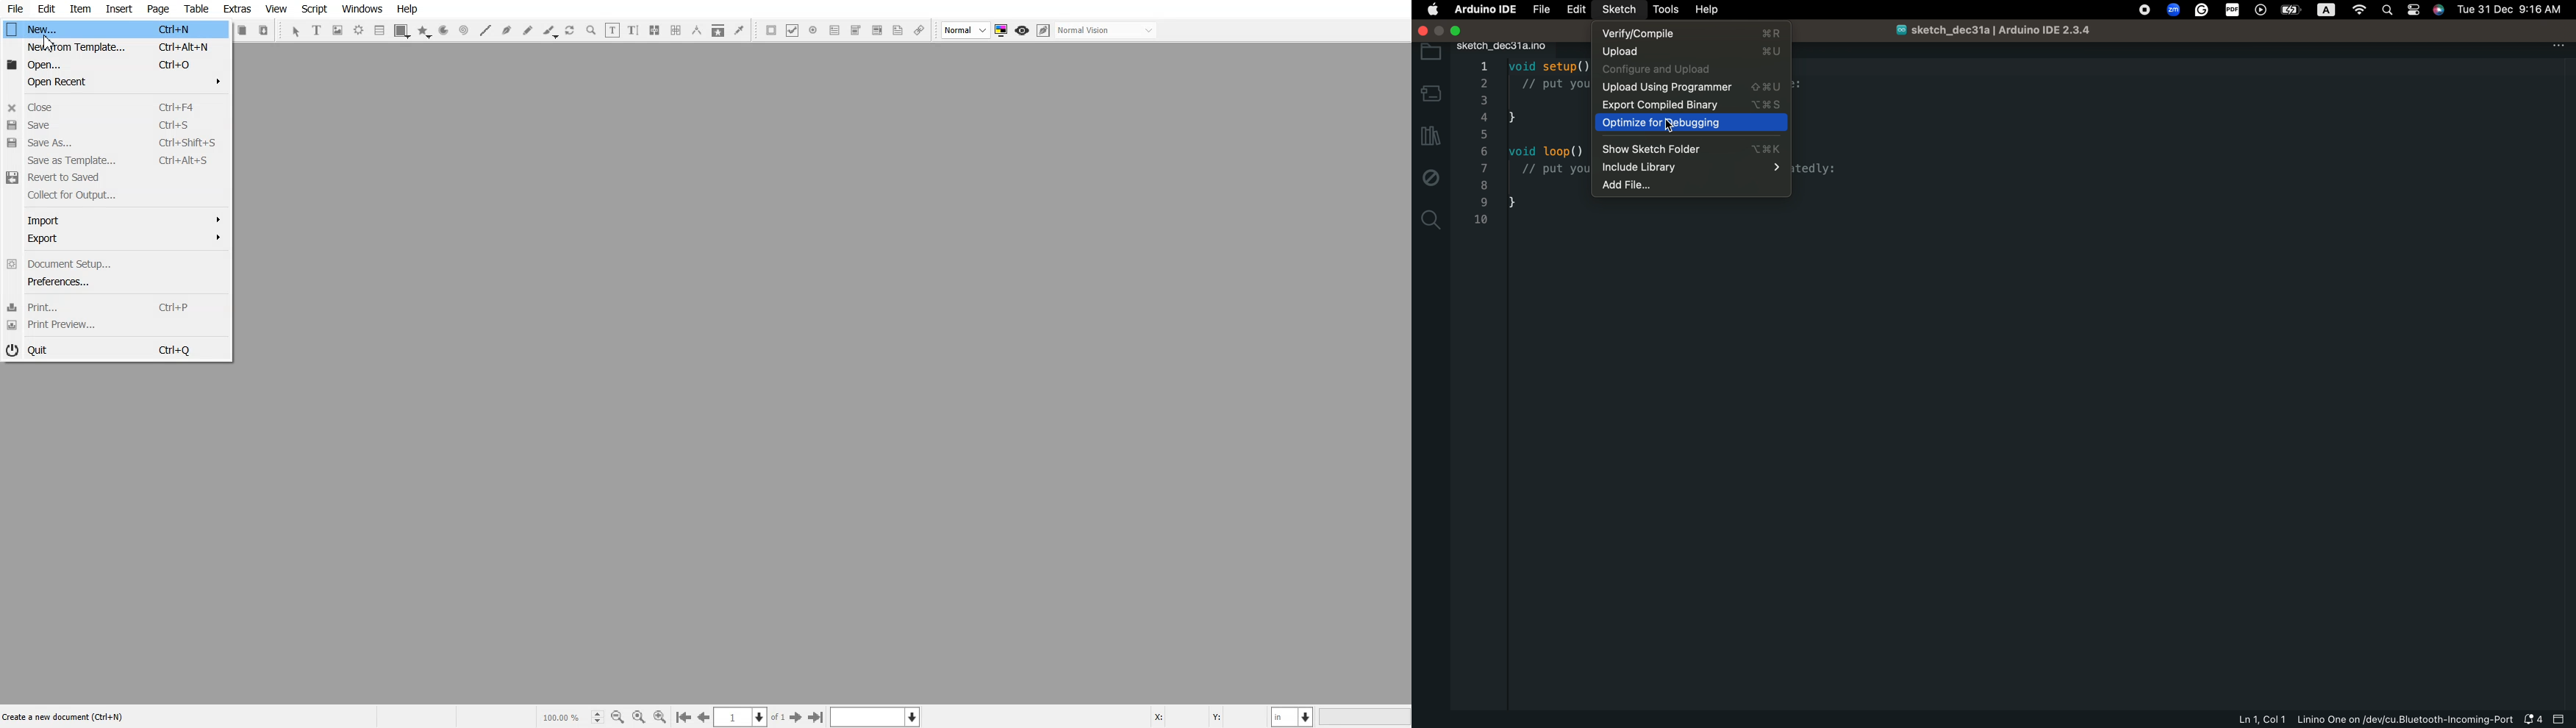 The height and width of the screenshot is (728, 2576). What do you see at coordinates (1576, 10) in the screenshot?
I see `edit` at bounding box center [1576, 10].